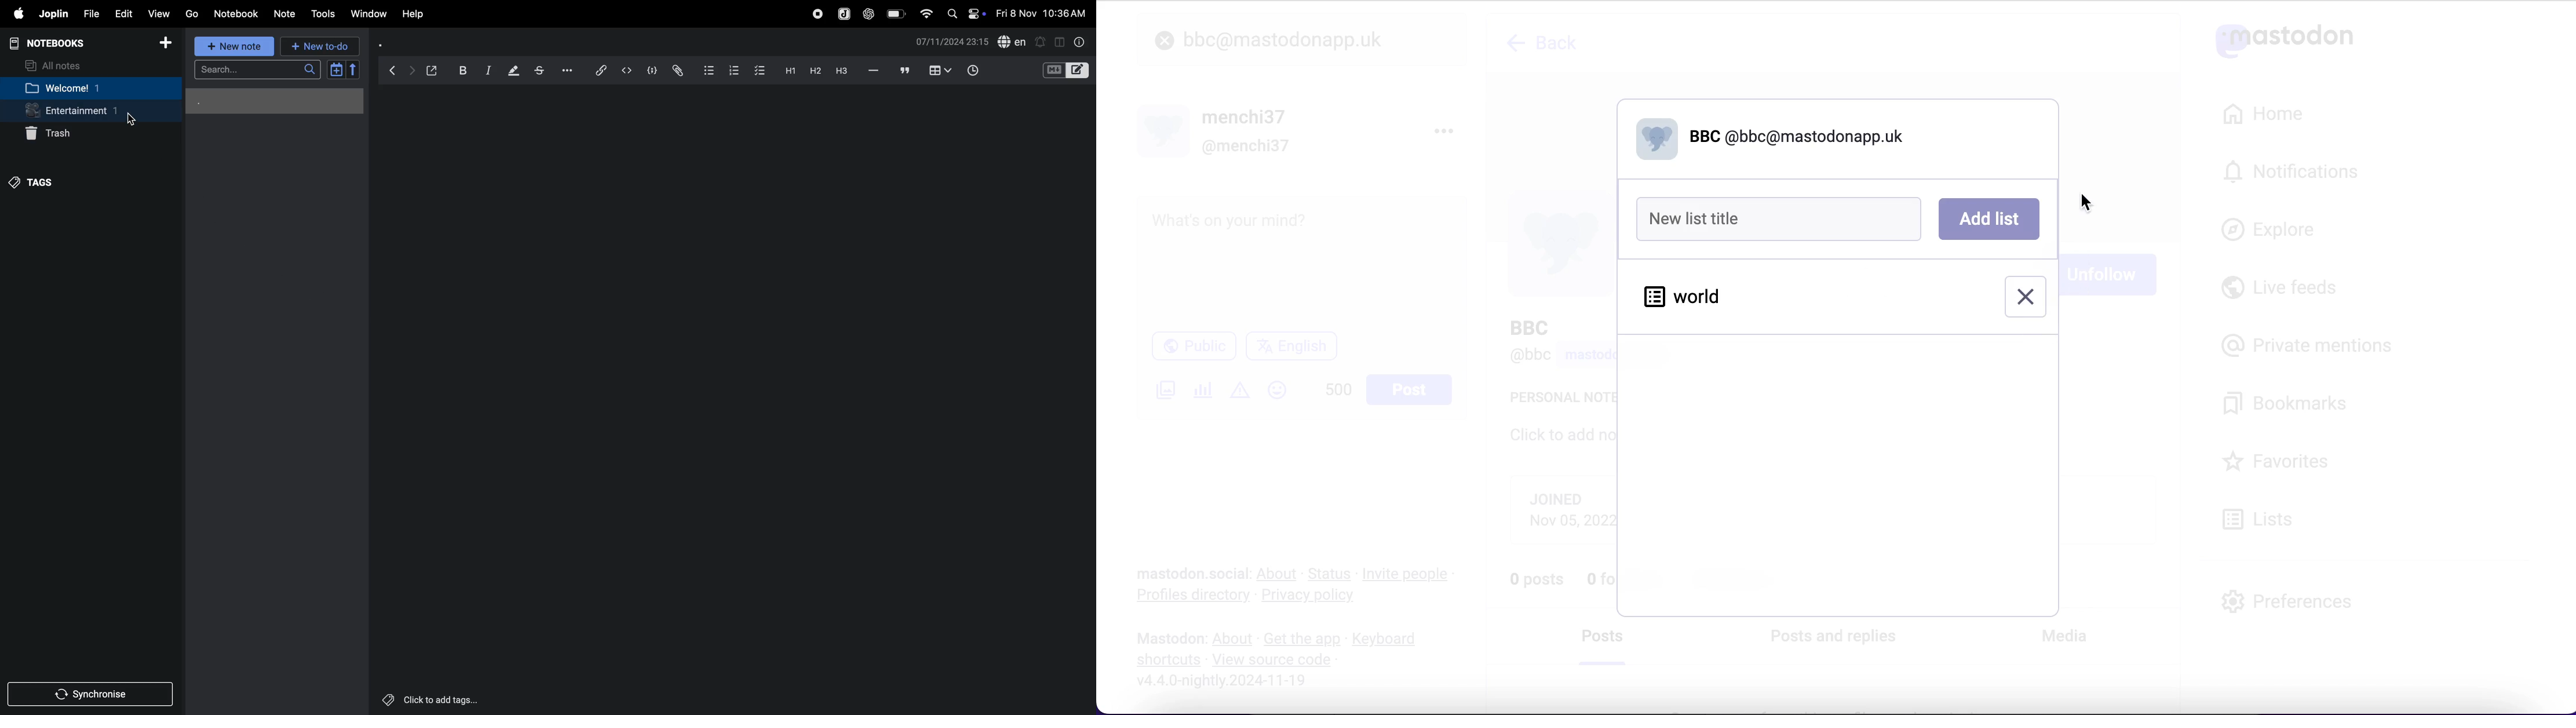 Image resolution: width=2576 pixels, height=728 pixels. I want to click on invite people, so click(1411, 574).